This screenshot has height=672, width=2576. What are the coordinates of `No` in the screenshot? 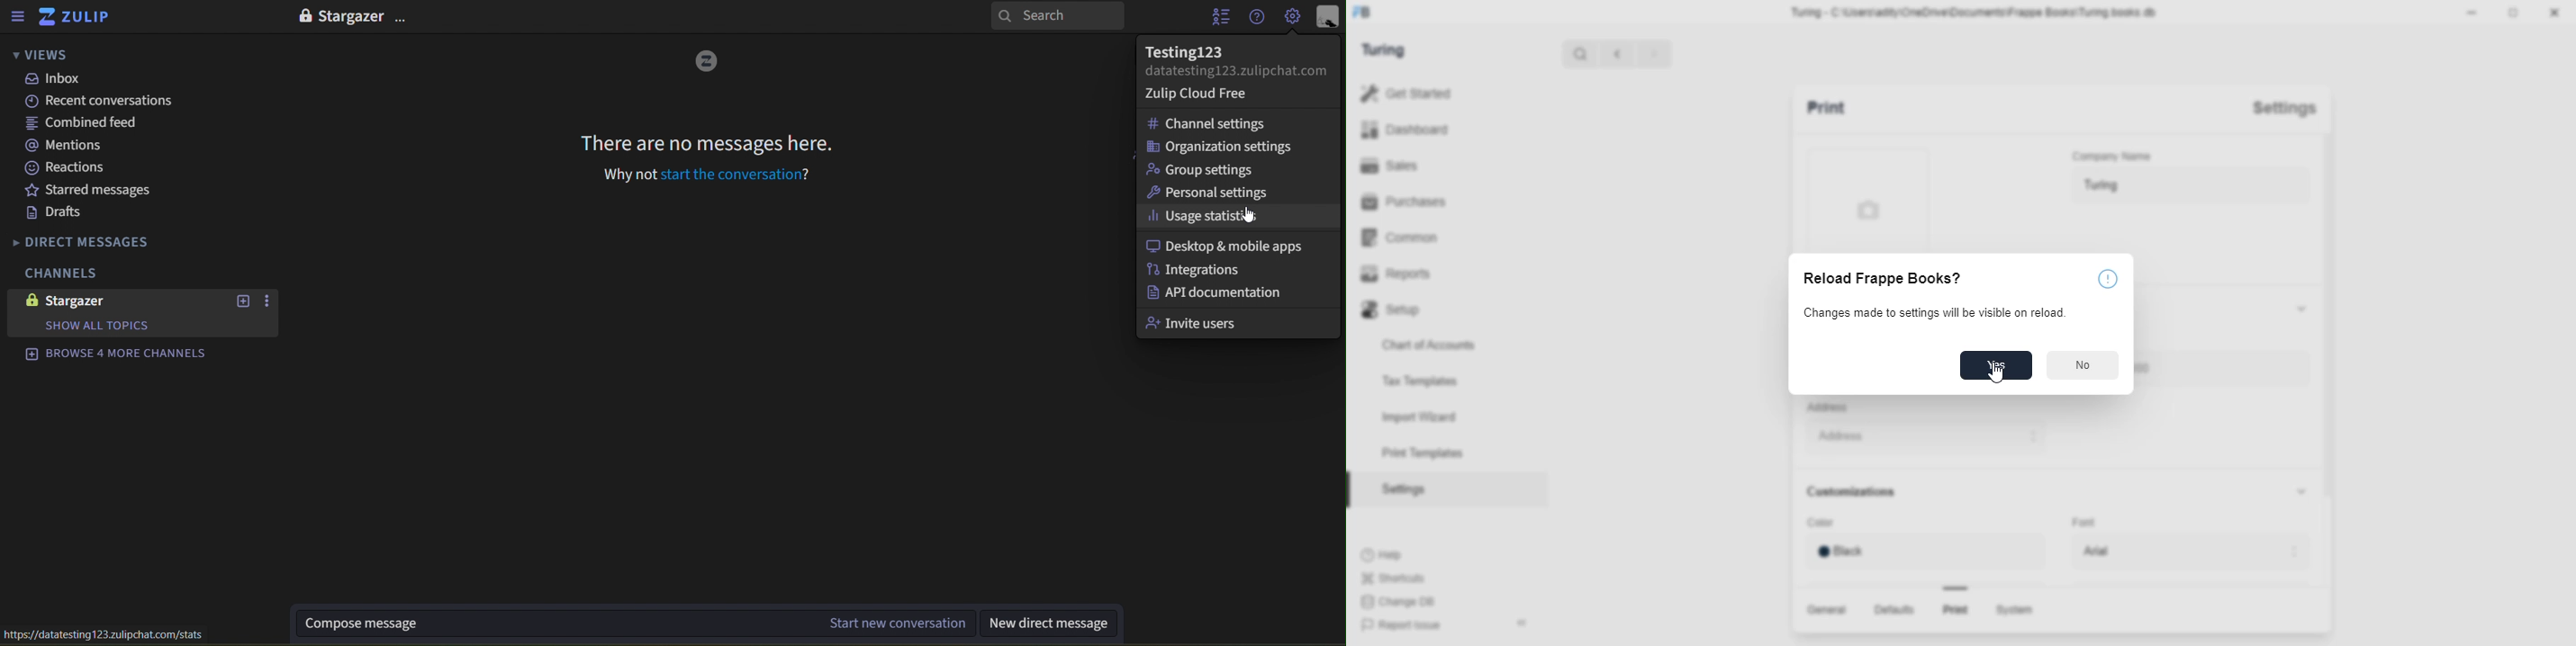 It's located at (2081, 366).